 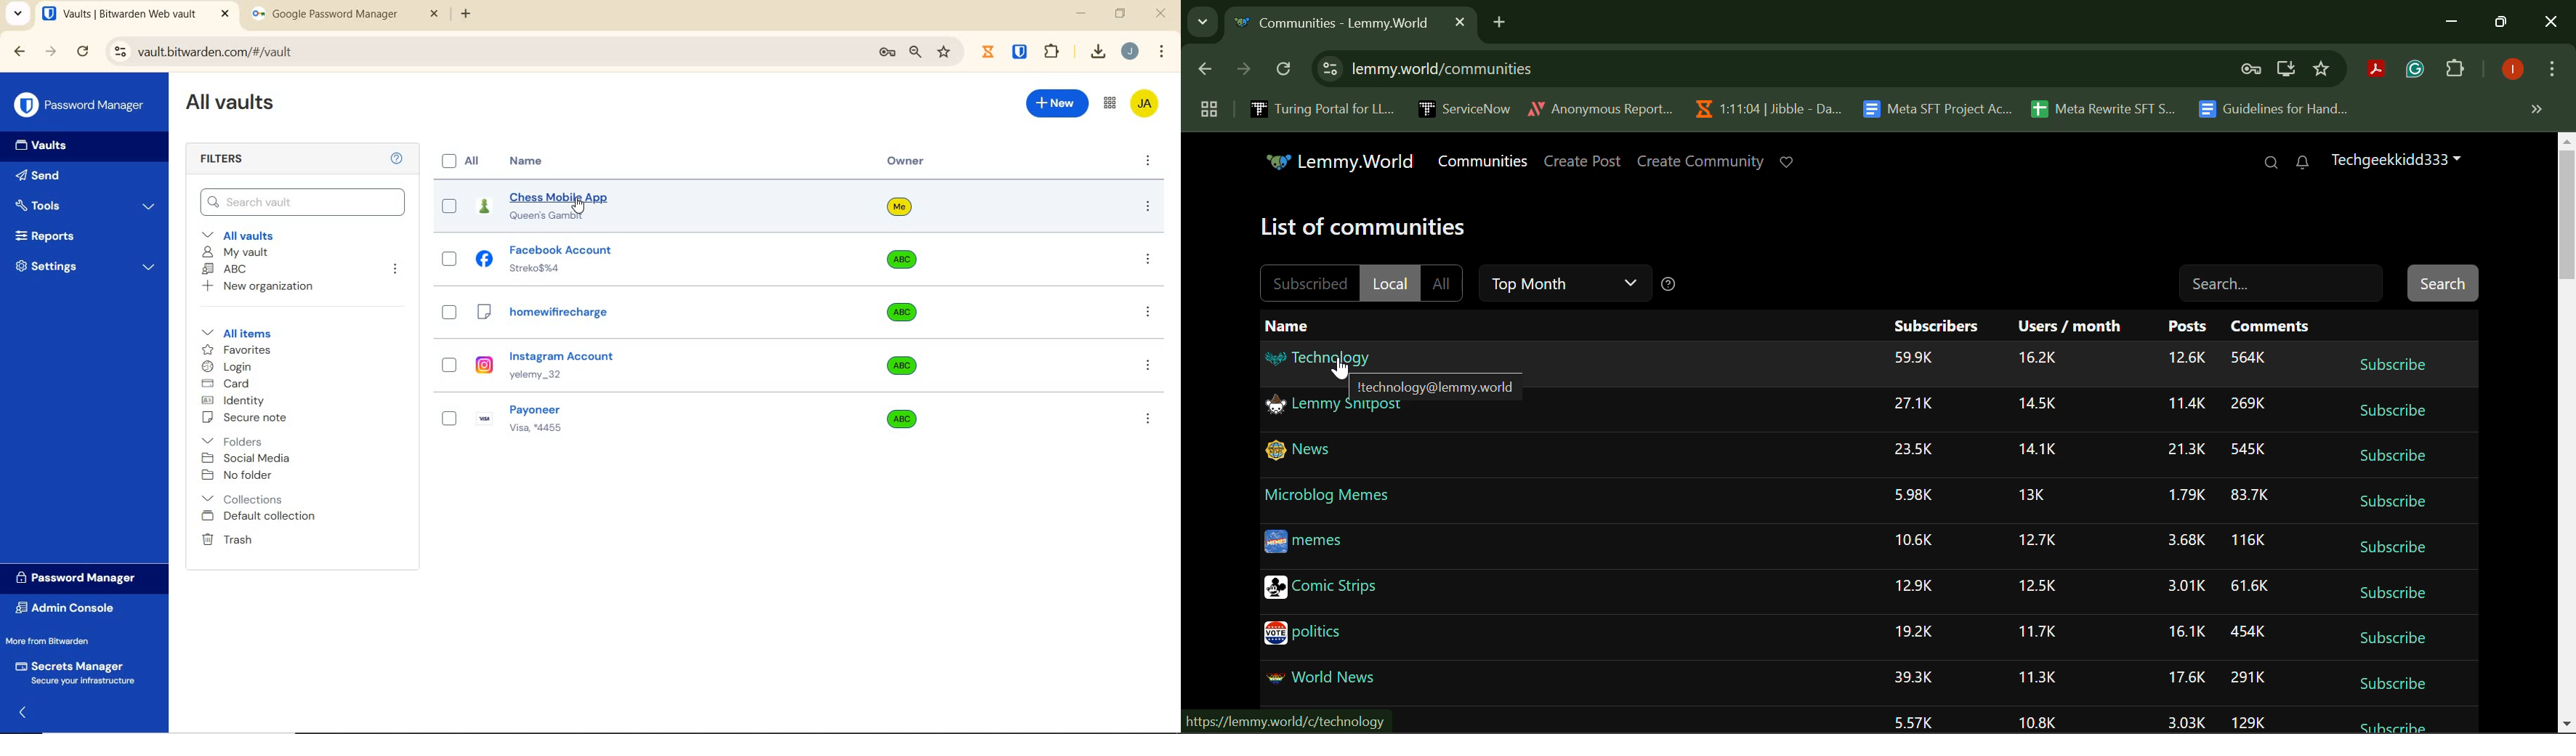 What do you see at coordinates (88, 207) in the screenshot?
I see `Tools` at bounding box center [88, 207].